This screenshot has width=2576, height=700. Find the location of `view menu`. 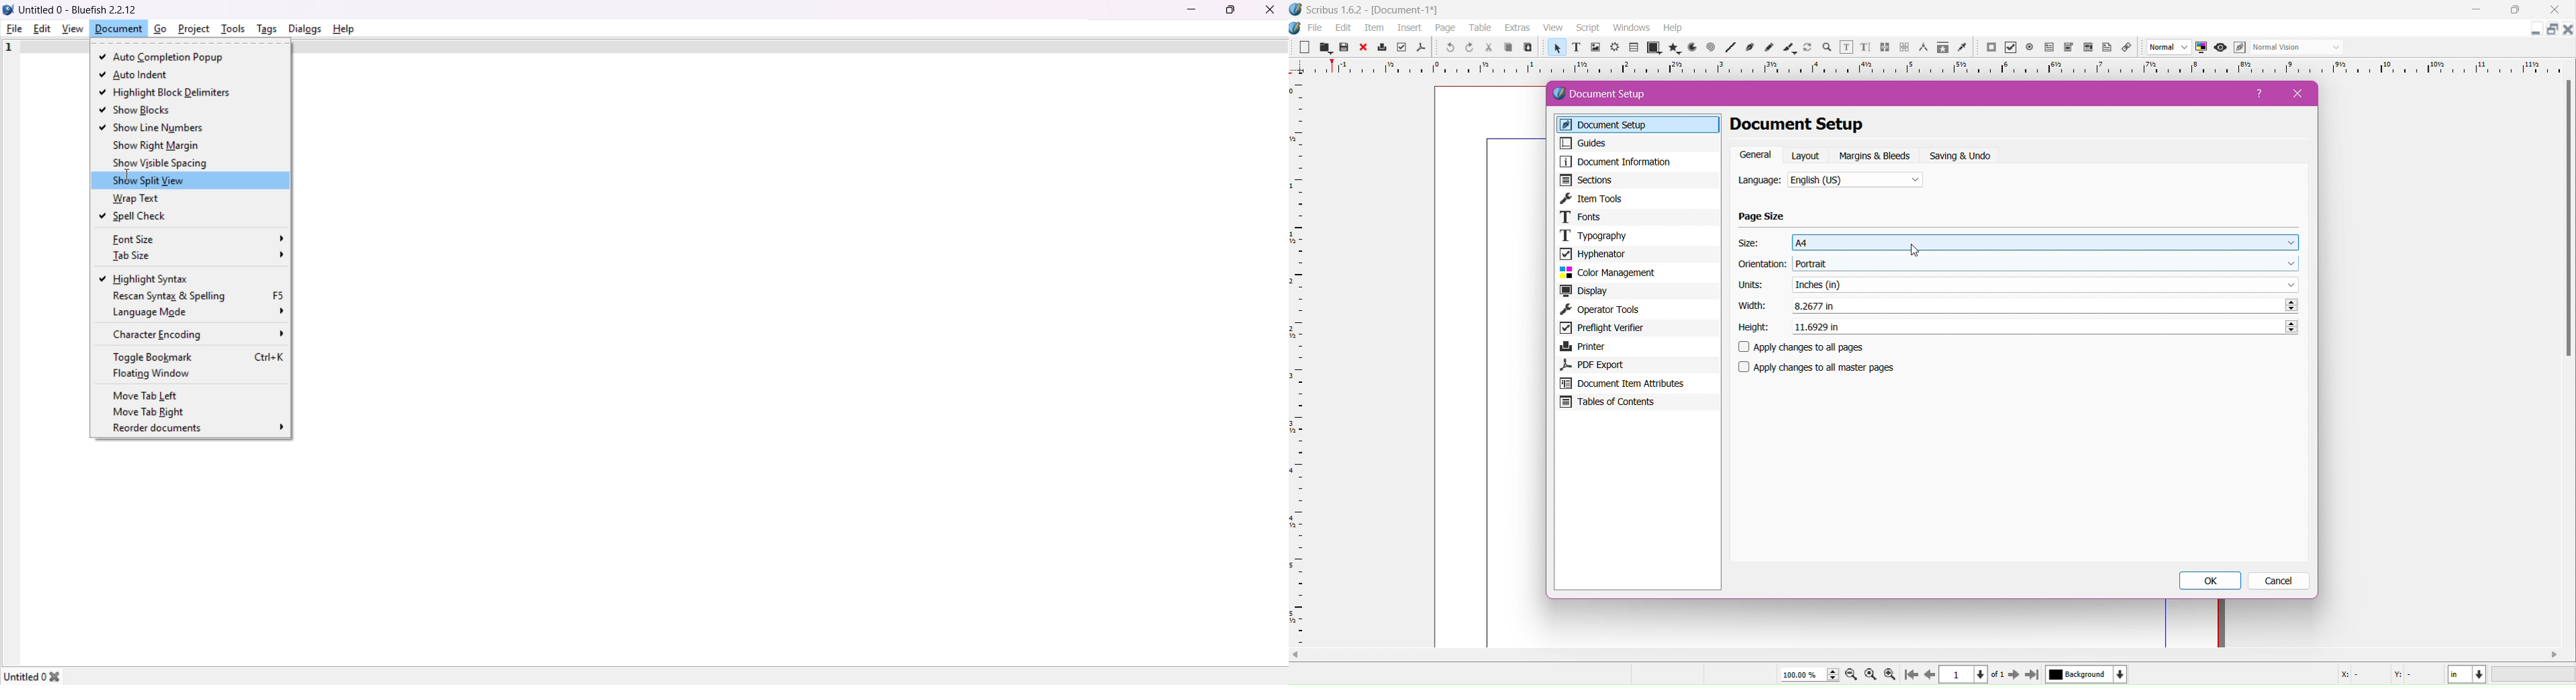

view menu is located at coordinates (1553, 28).